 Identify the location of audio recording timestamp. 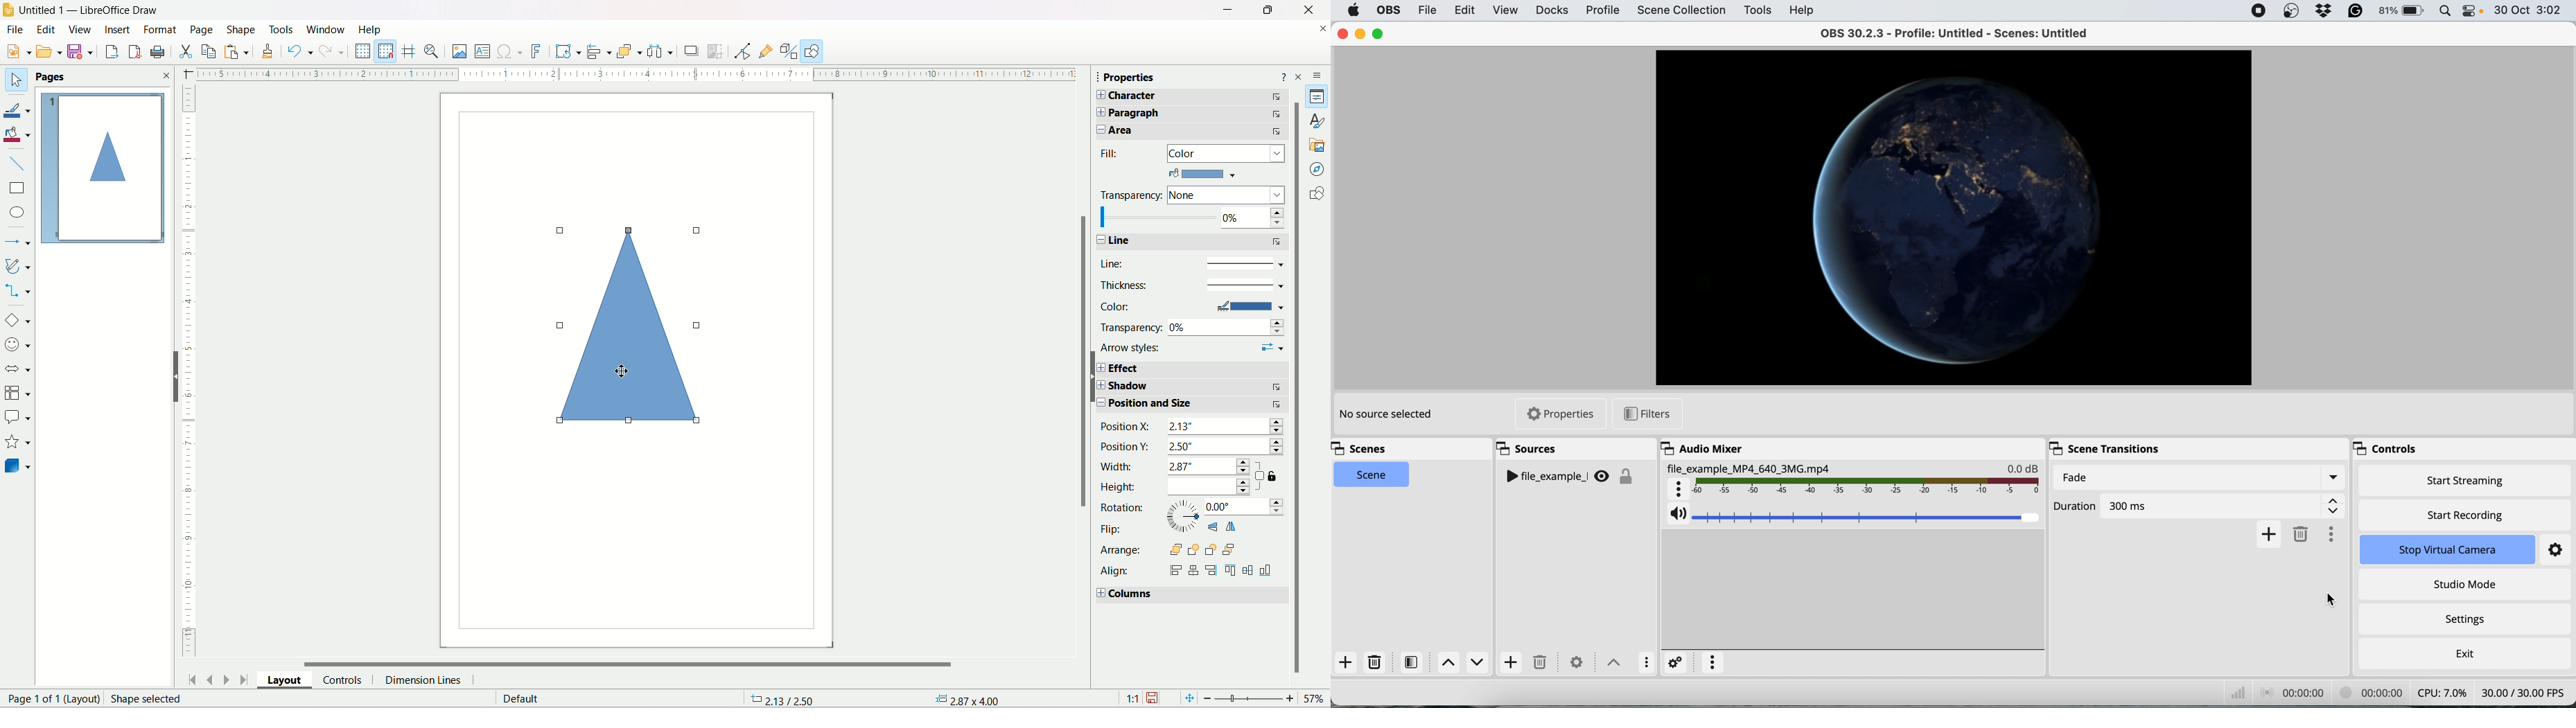
(2301, 692).